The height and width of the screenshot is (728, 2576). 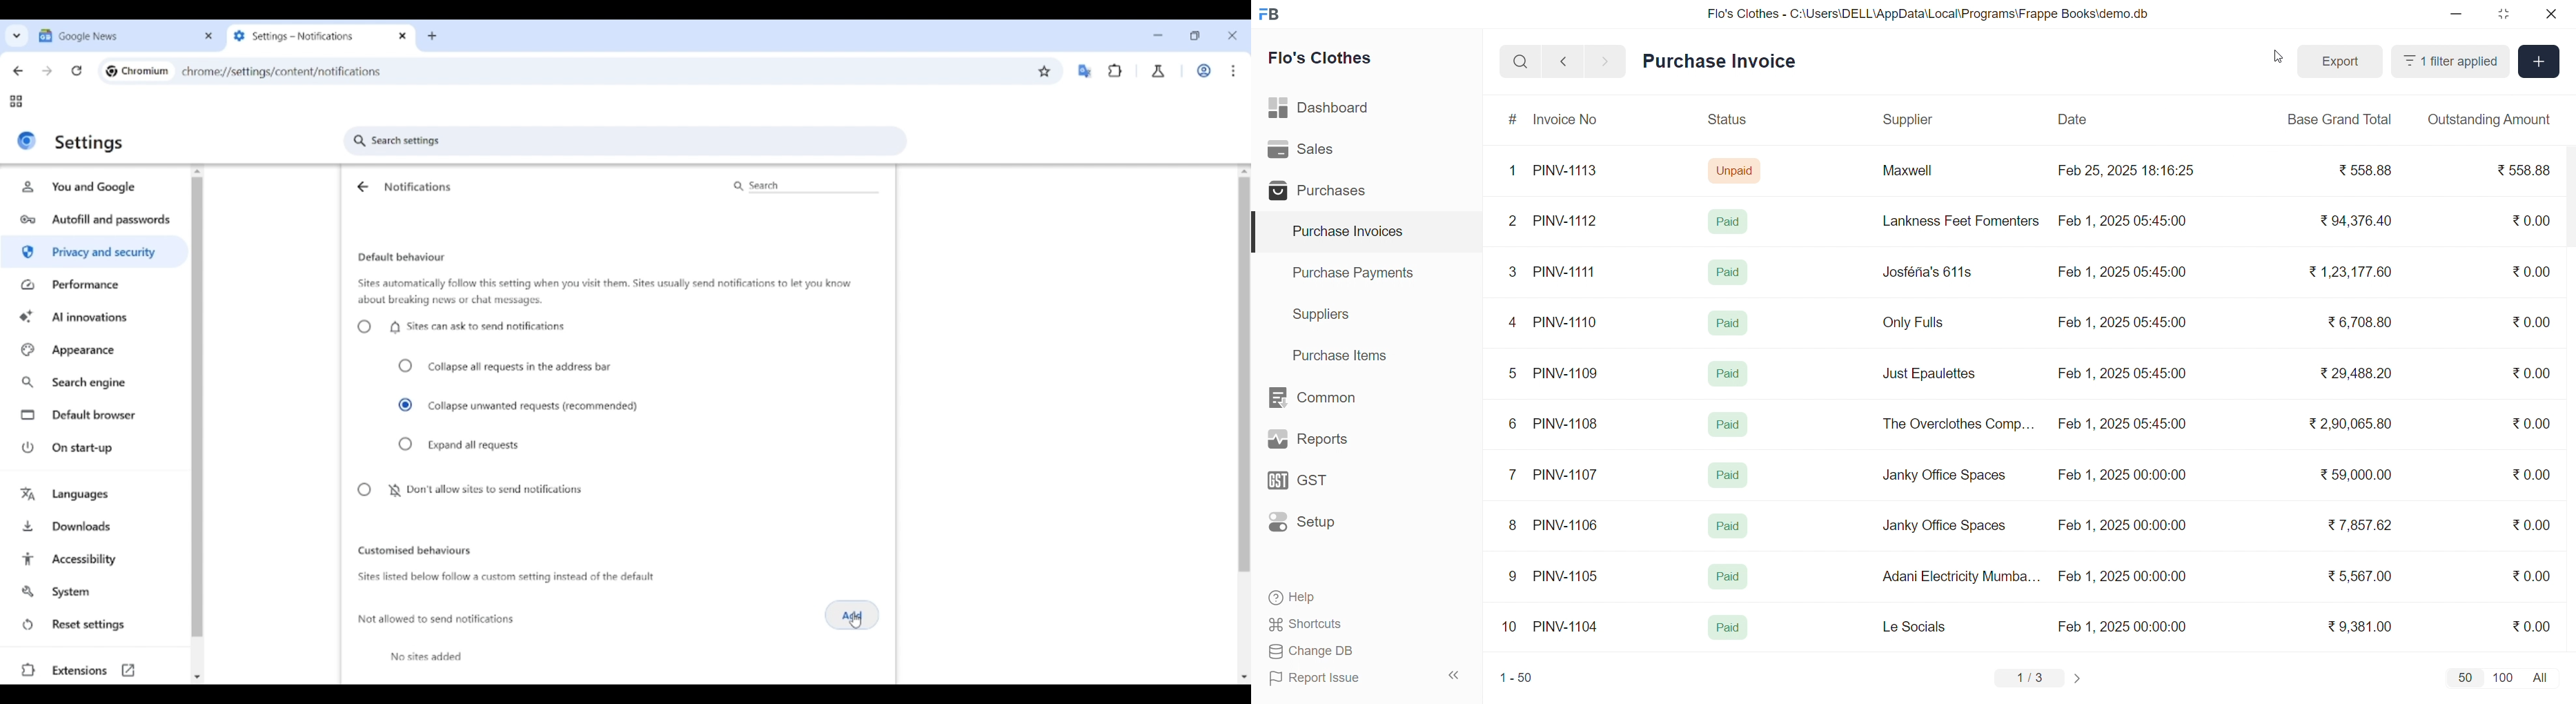 What do you see at coordinates (1324, 442) in the screenshot?
I see `Reports` at bounding box center [1324, 442].